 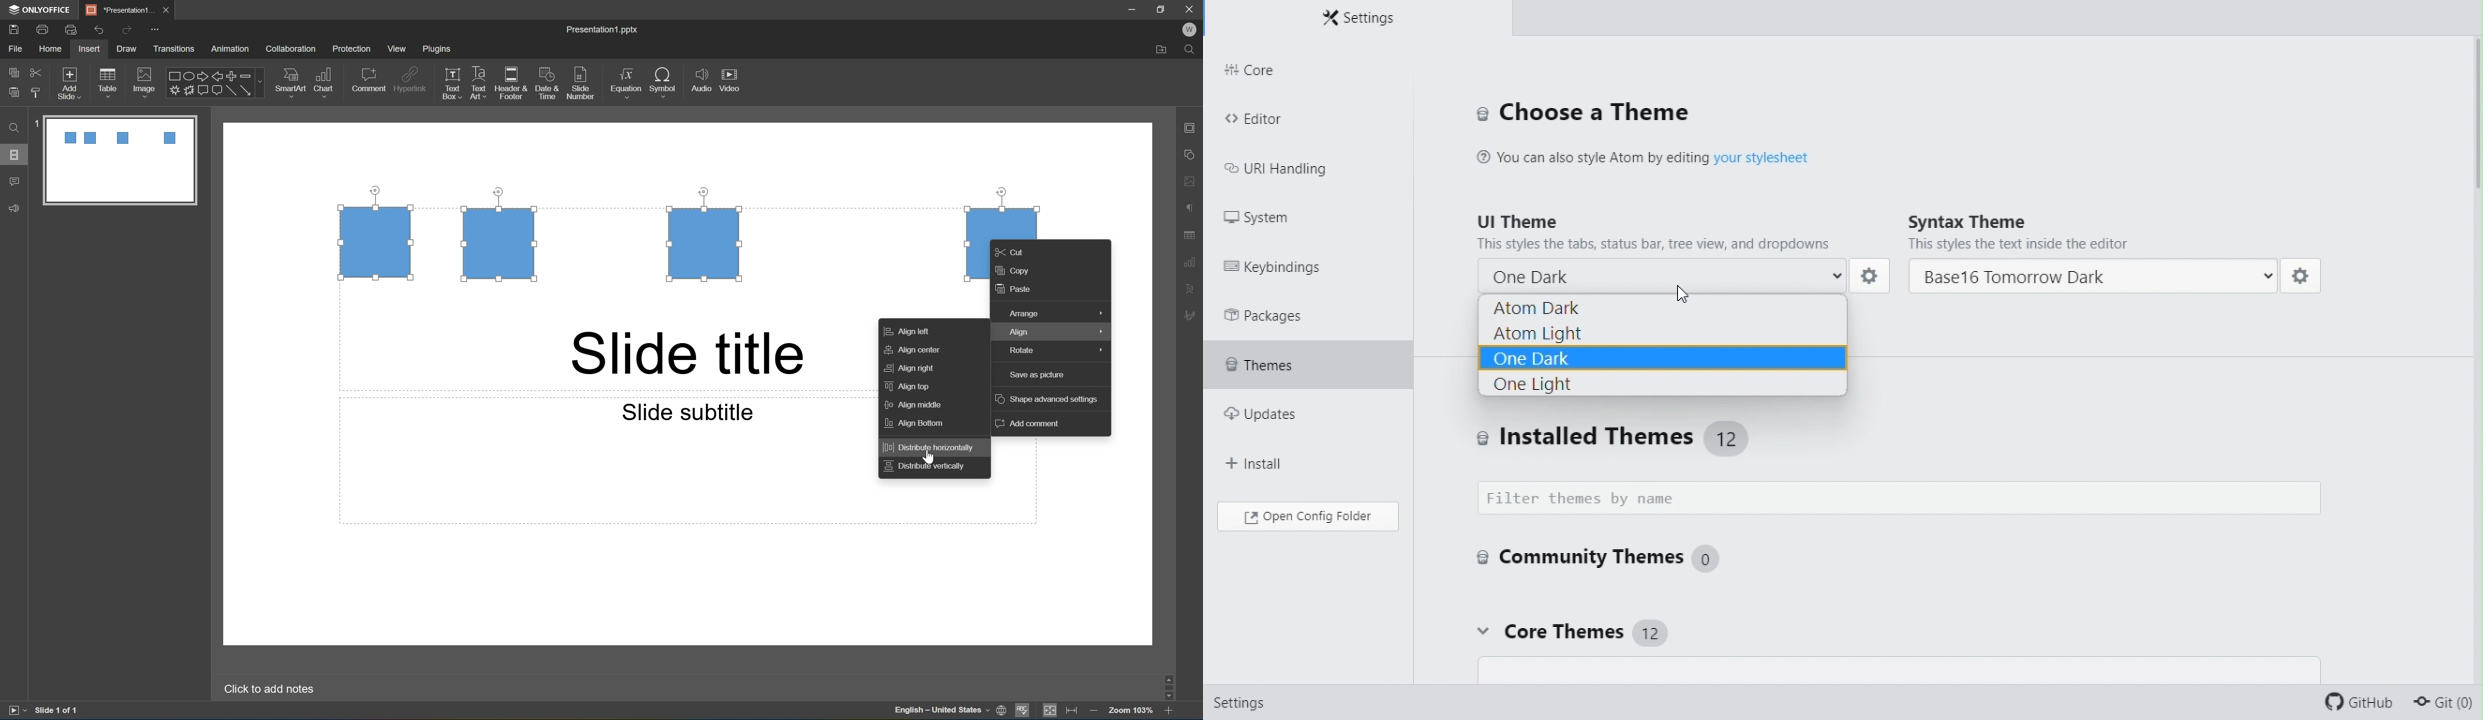 I want to click on table settings, so click(x=1190, y=233).